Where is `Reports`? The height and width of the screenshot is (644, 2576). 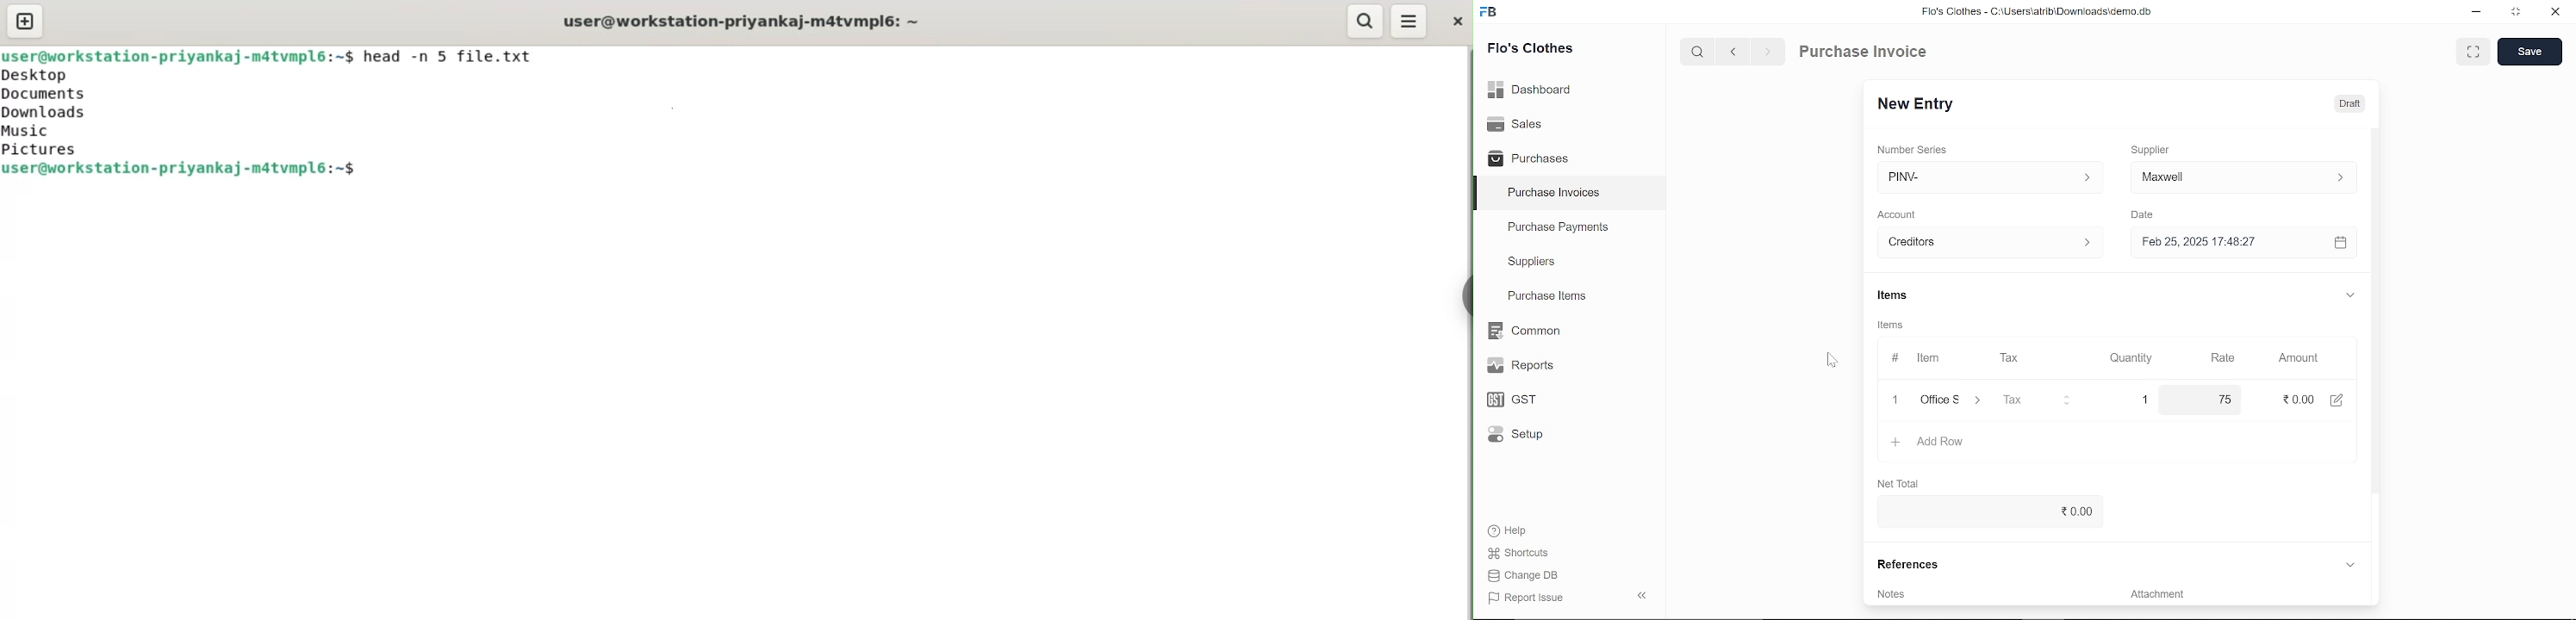 Reports is located at coordinates (1520, 366).